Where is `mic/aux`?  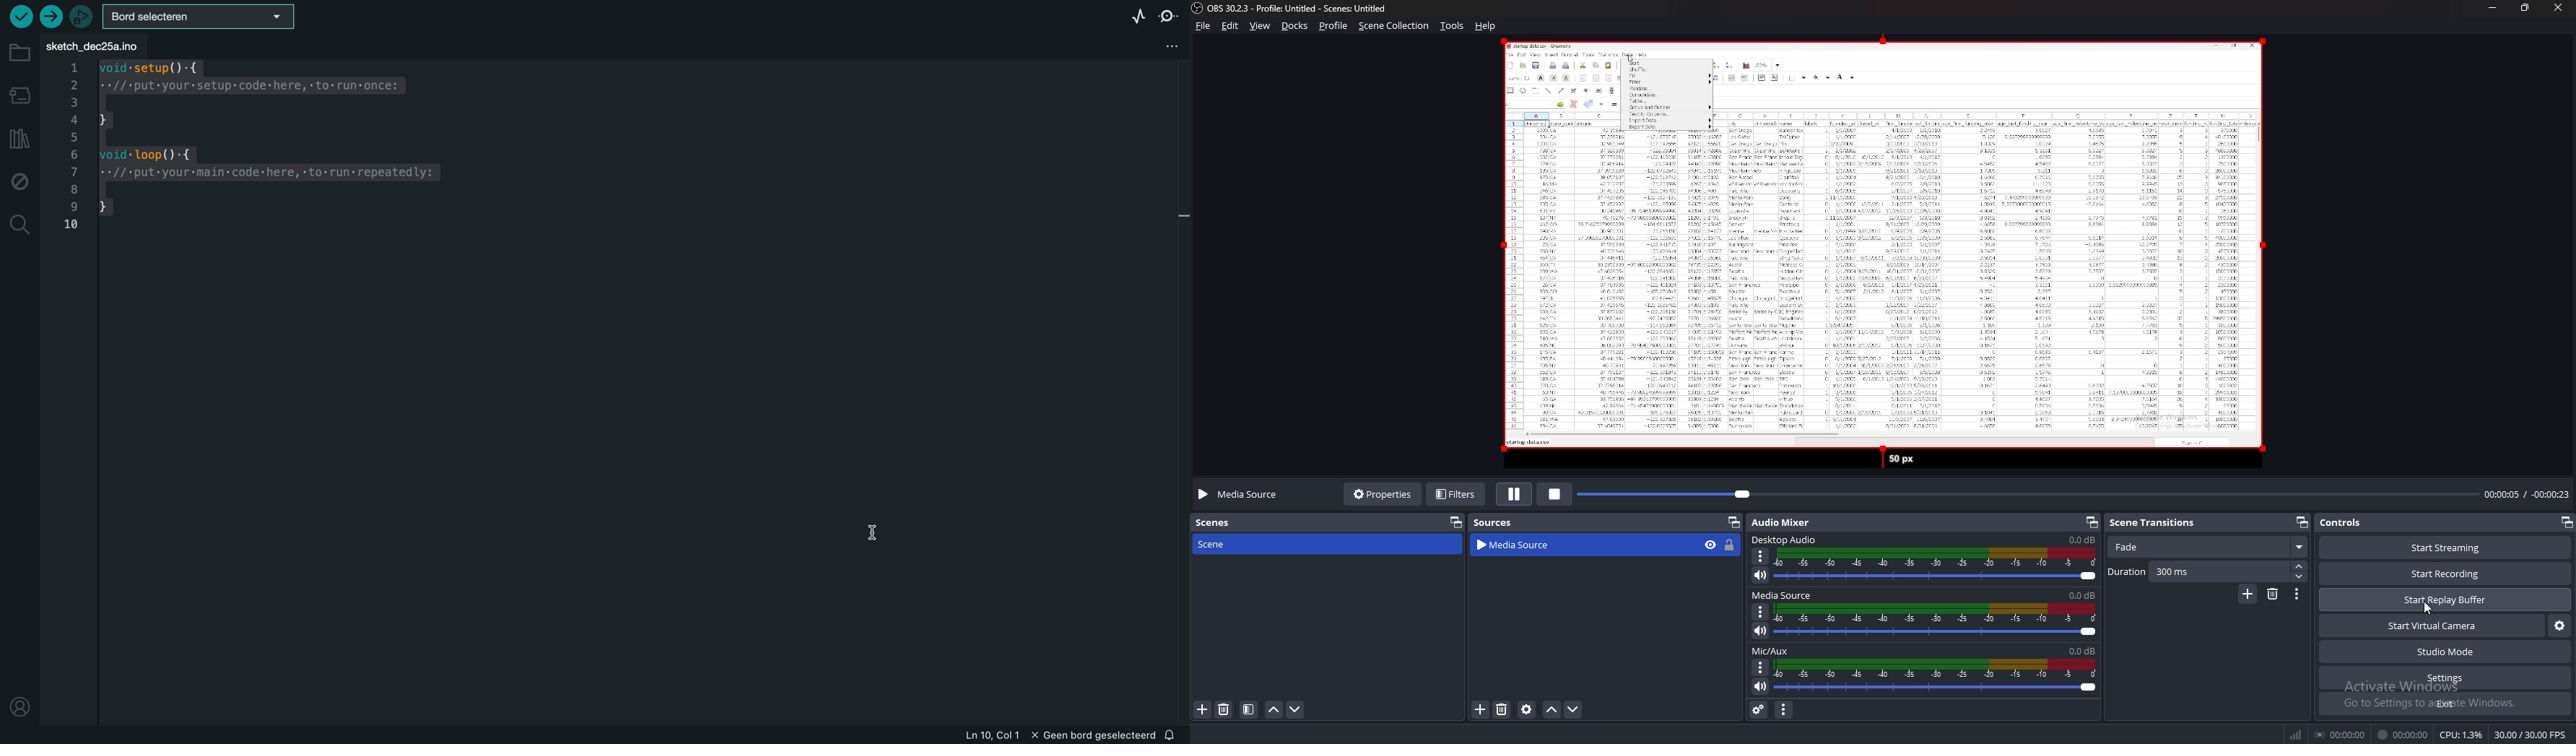 mic/aux is located at coordinates (1770, 651).